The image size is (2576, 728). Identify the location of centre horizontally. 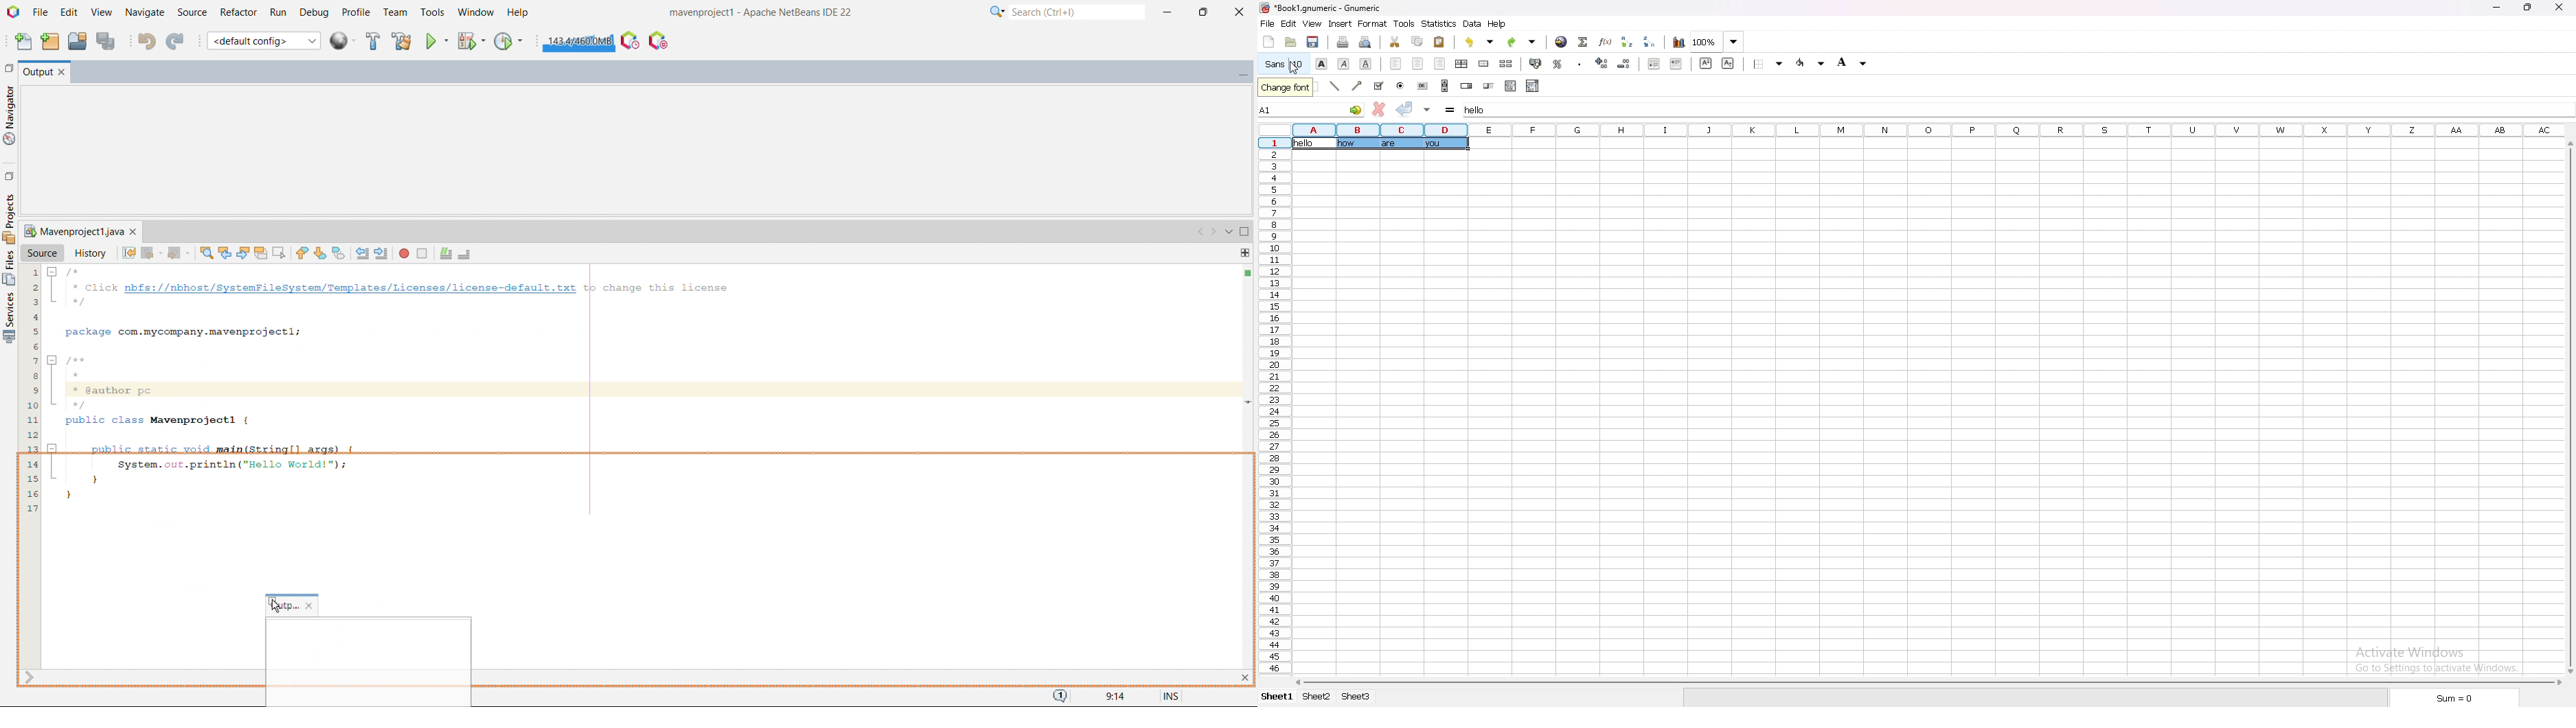
(1462, 63).